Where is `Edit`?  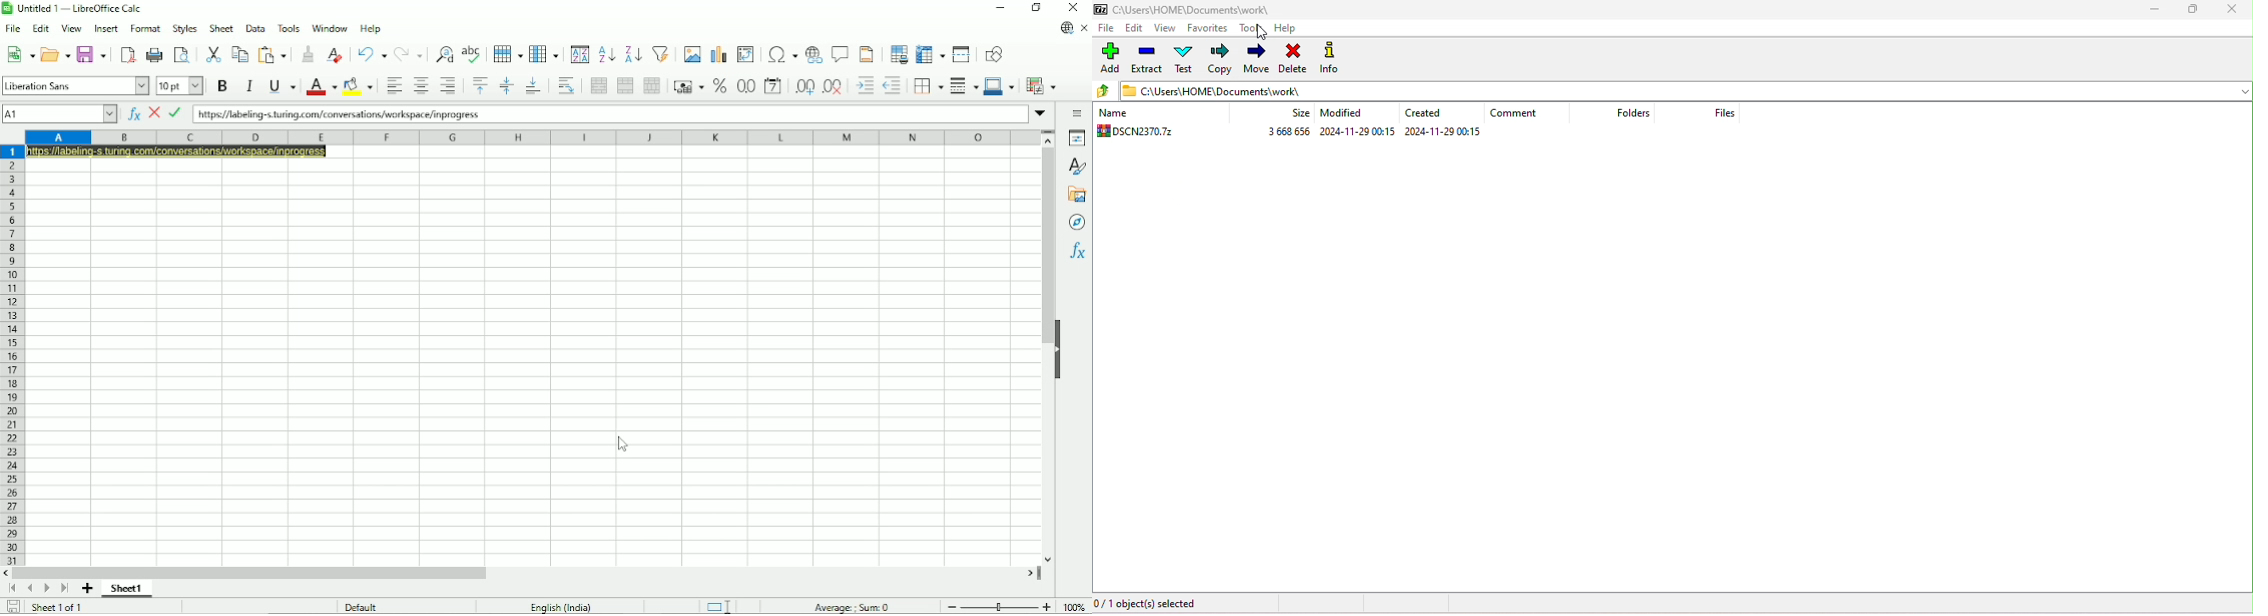
Edit is located at coordinates (41, 28).